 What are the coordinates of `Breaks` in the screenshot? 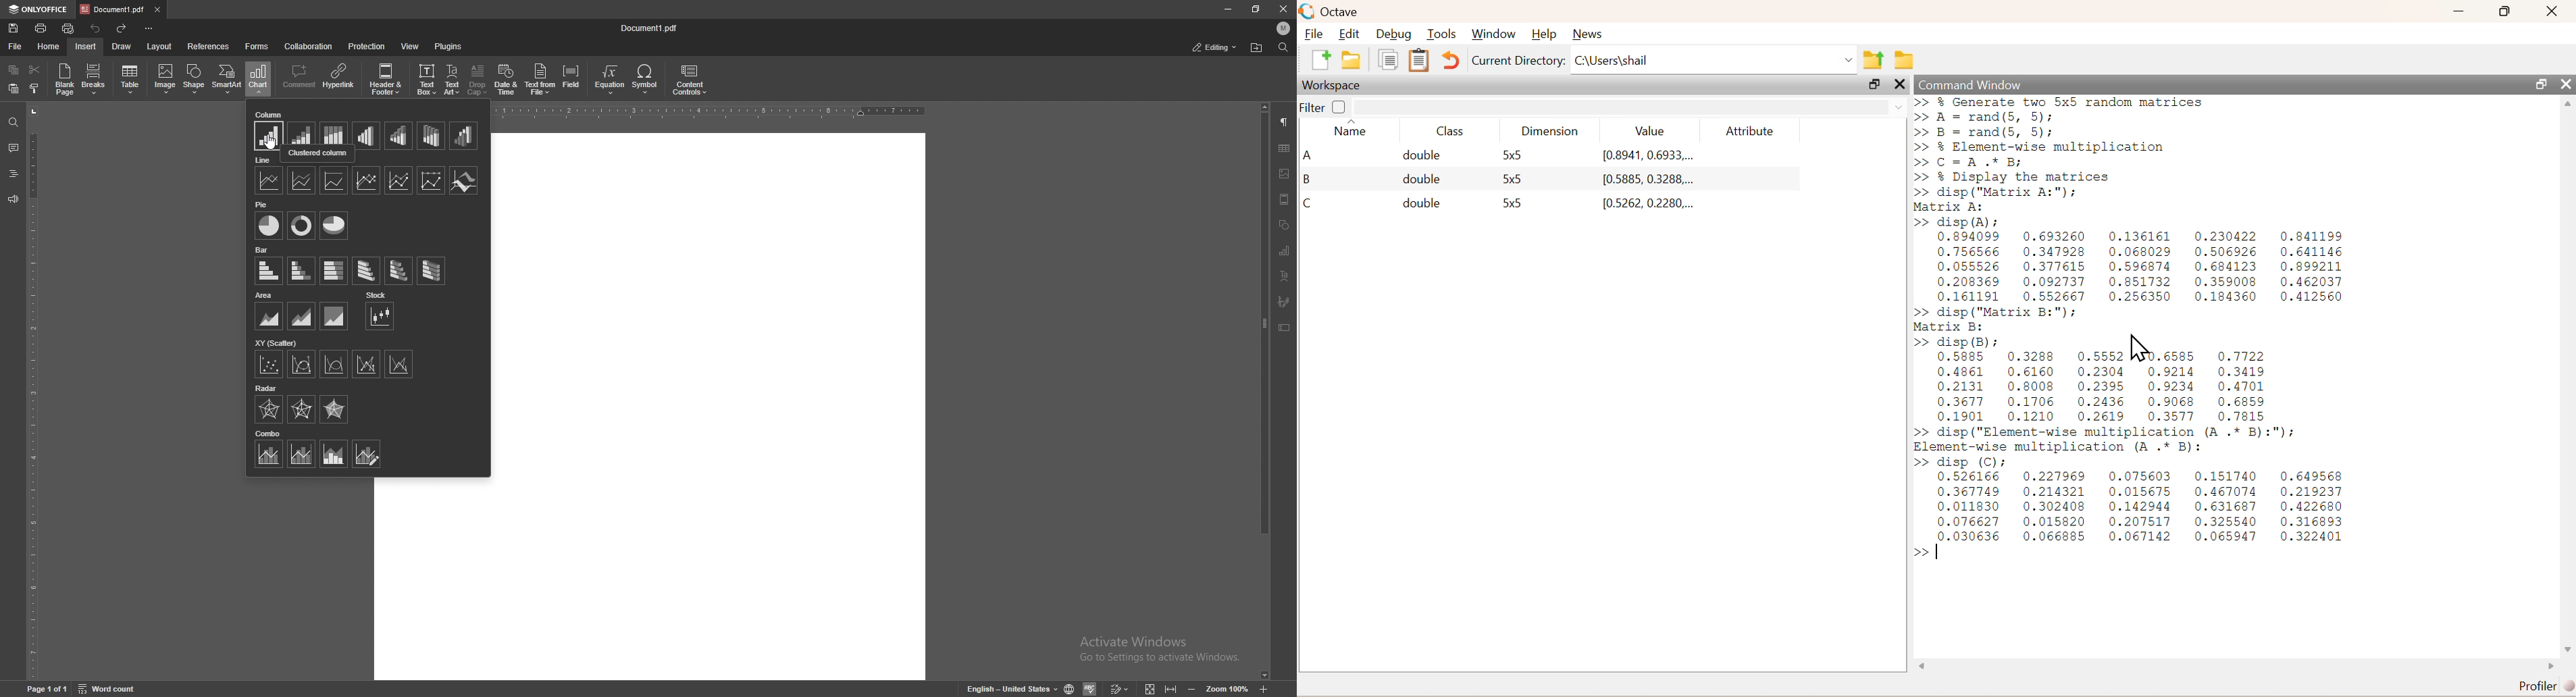 It's located at (96, 80).